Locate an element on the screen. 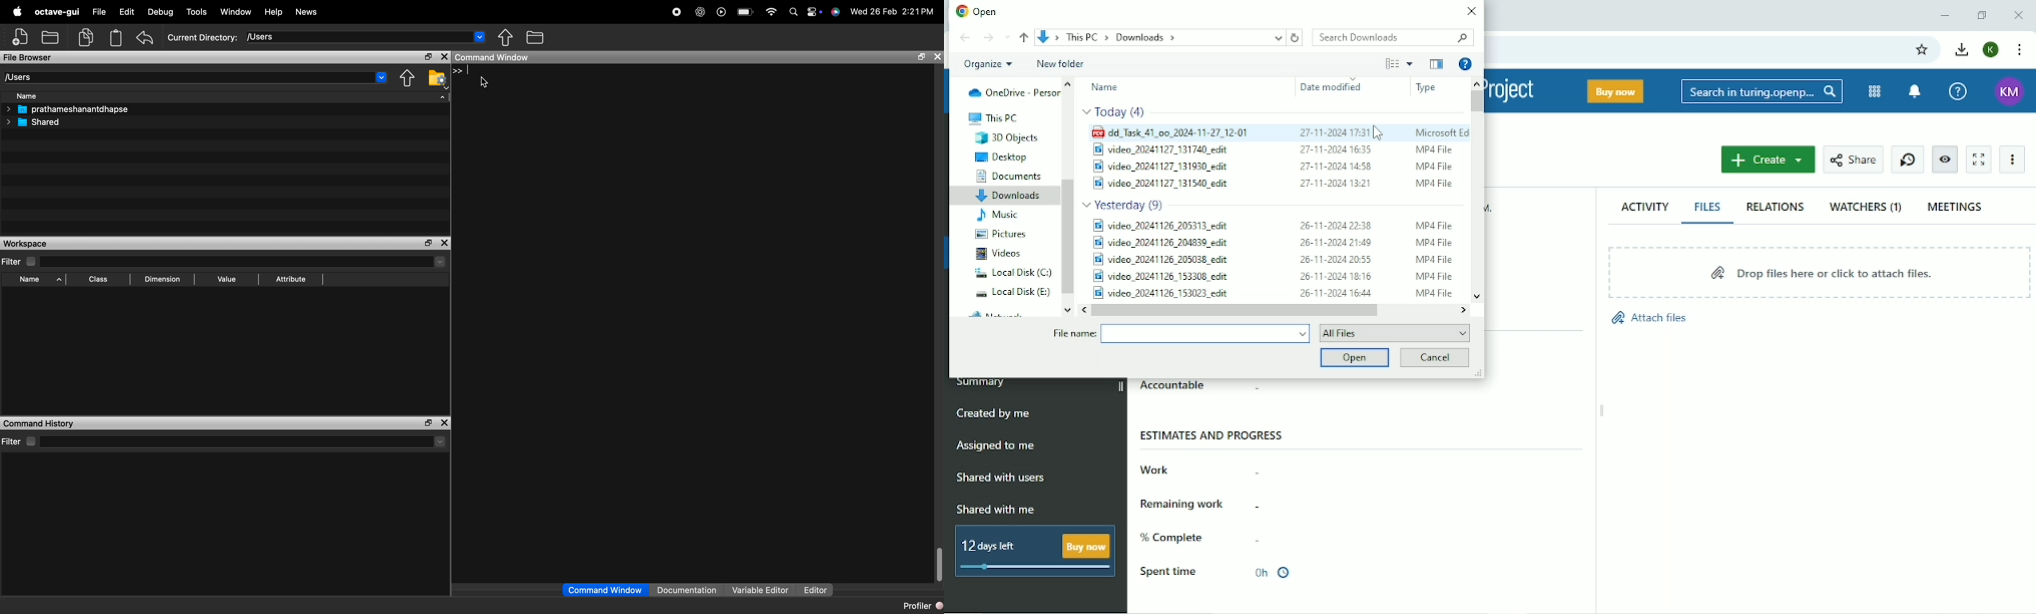 The height and width of the screenshot is (616, 2044). scroll bar is located at coordinates (938, 565).